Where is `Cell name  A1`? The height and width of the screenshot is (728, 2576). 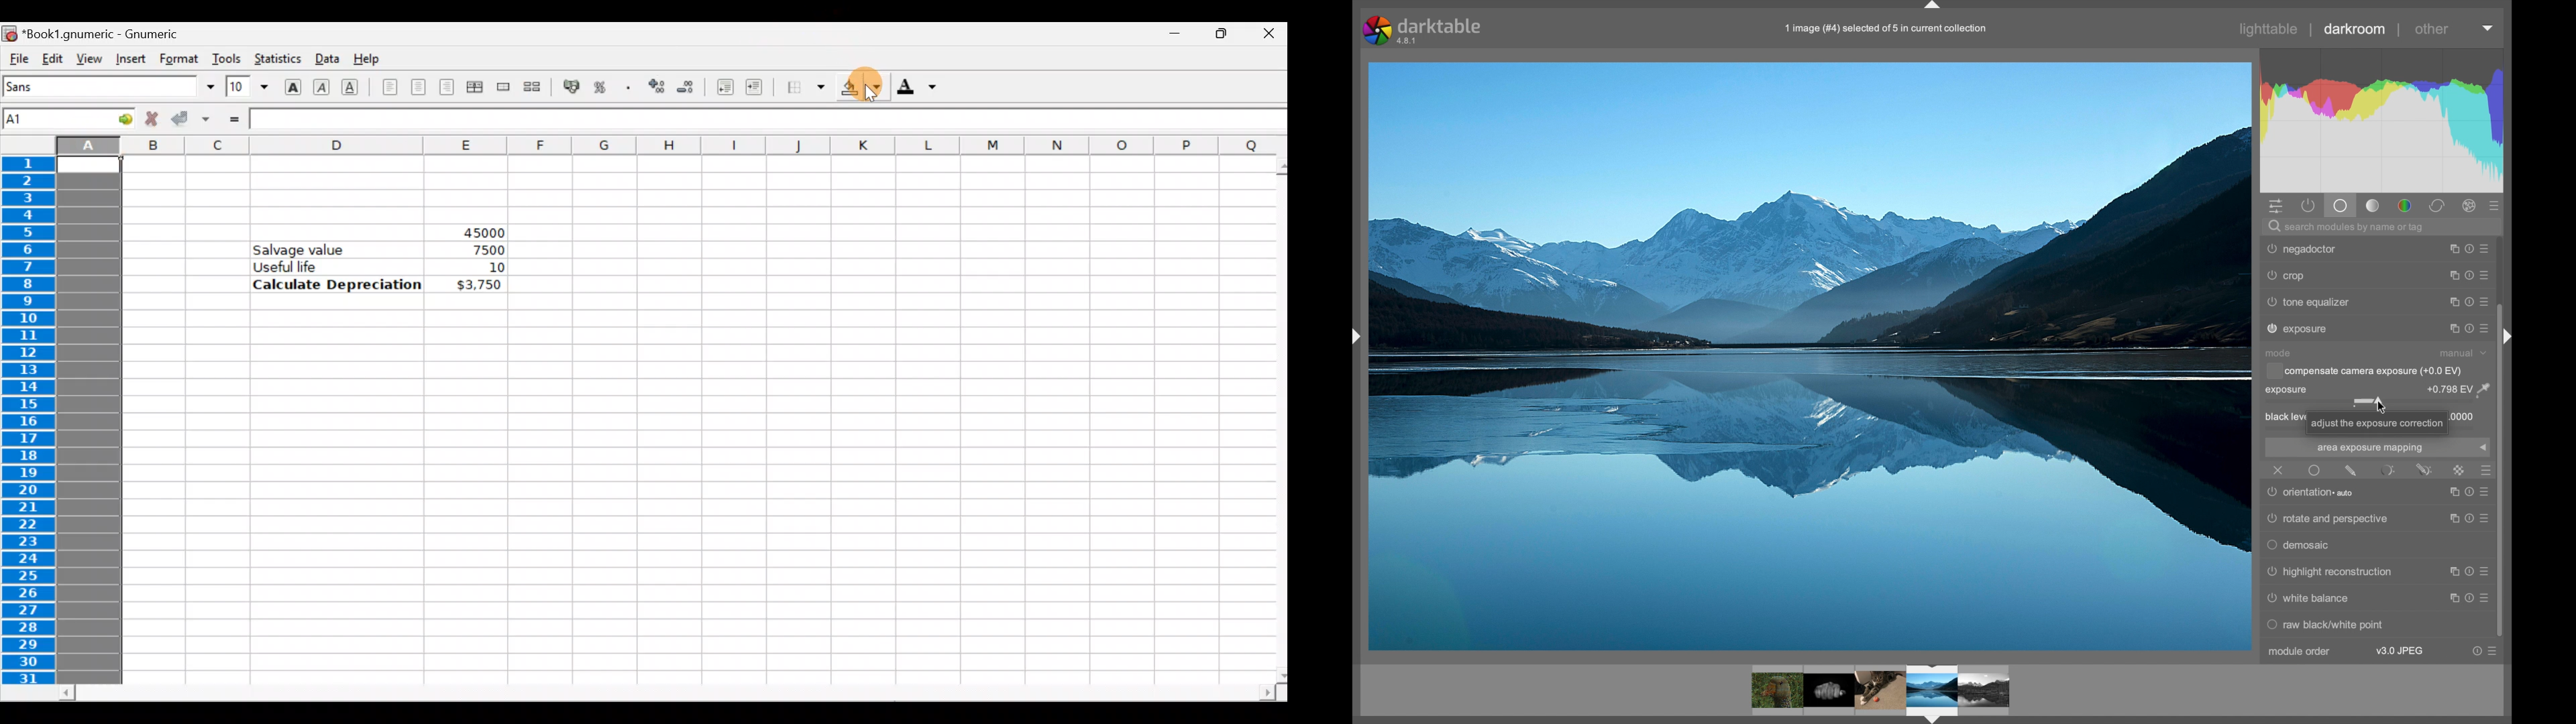 Cell name  A1 is located at coordinates (48, 119).